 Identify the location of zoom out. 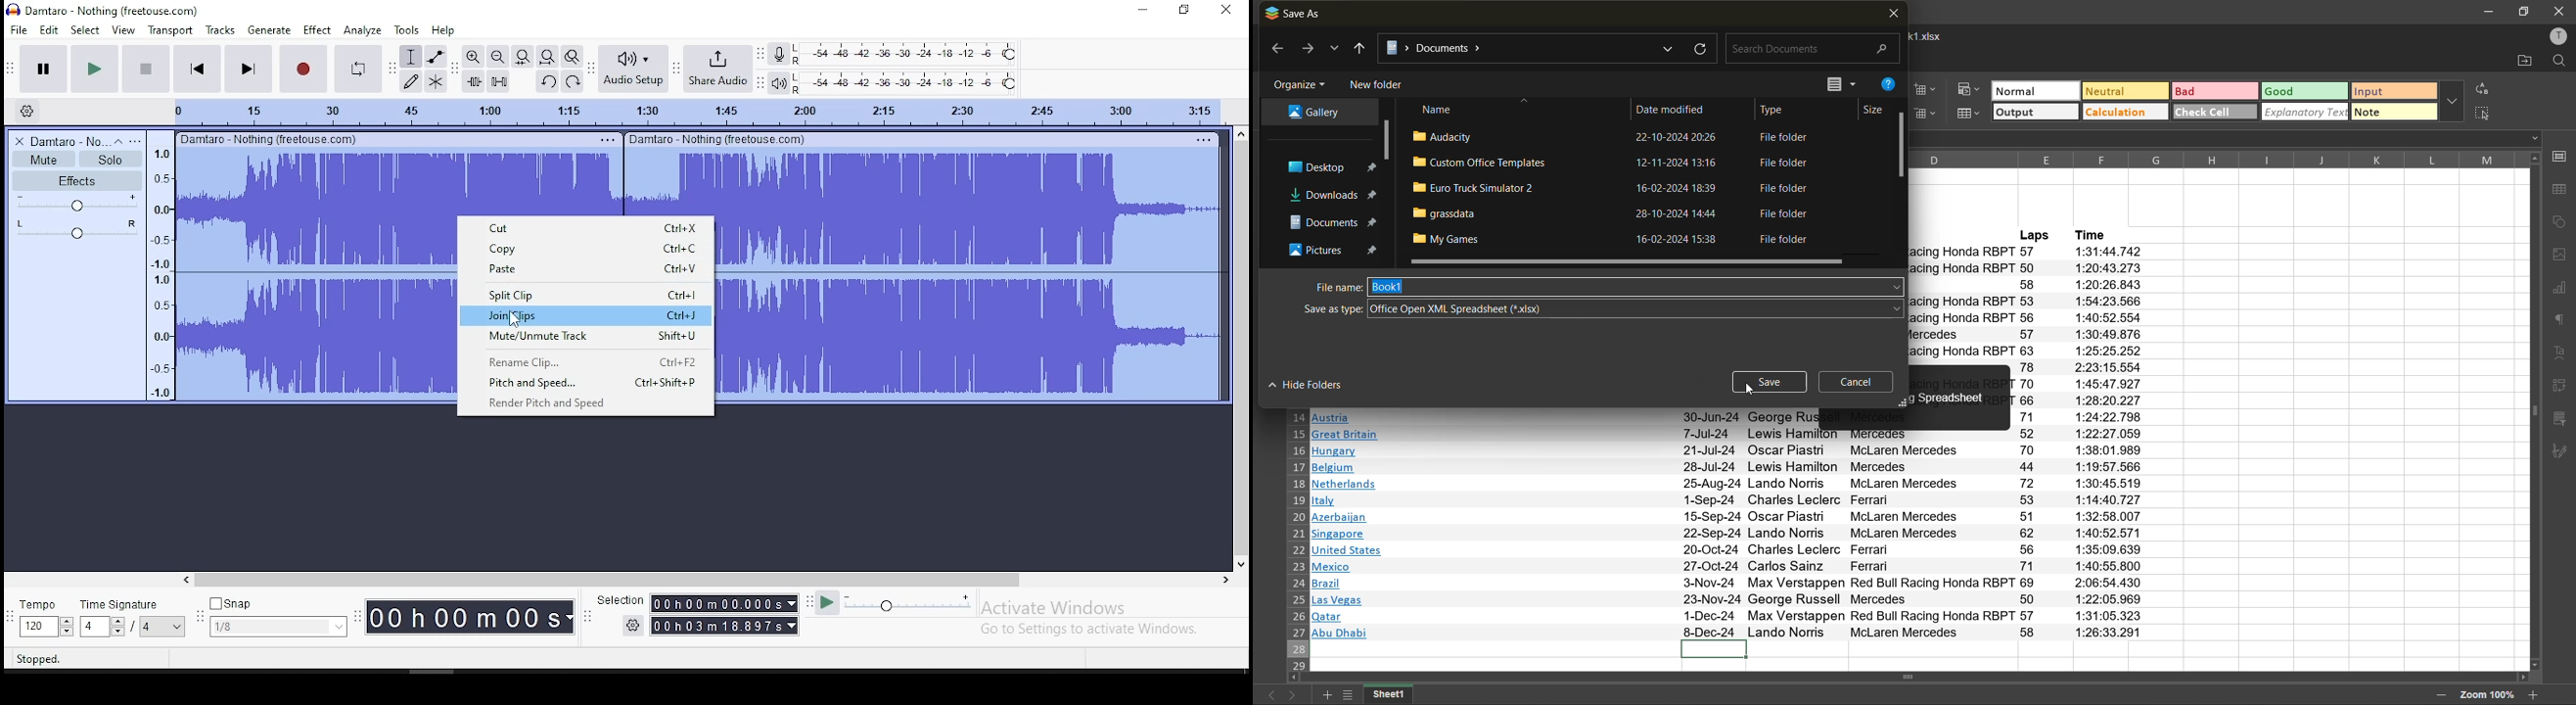
(2444, 696).